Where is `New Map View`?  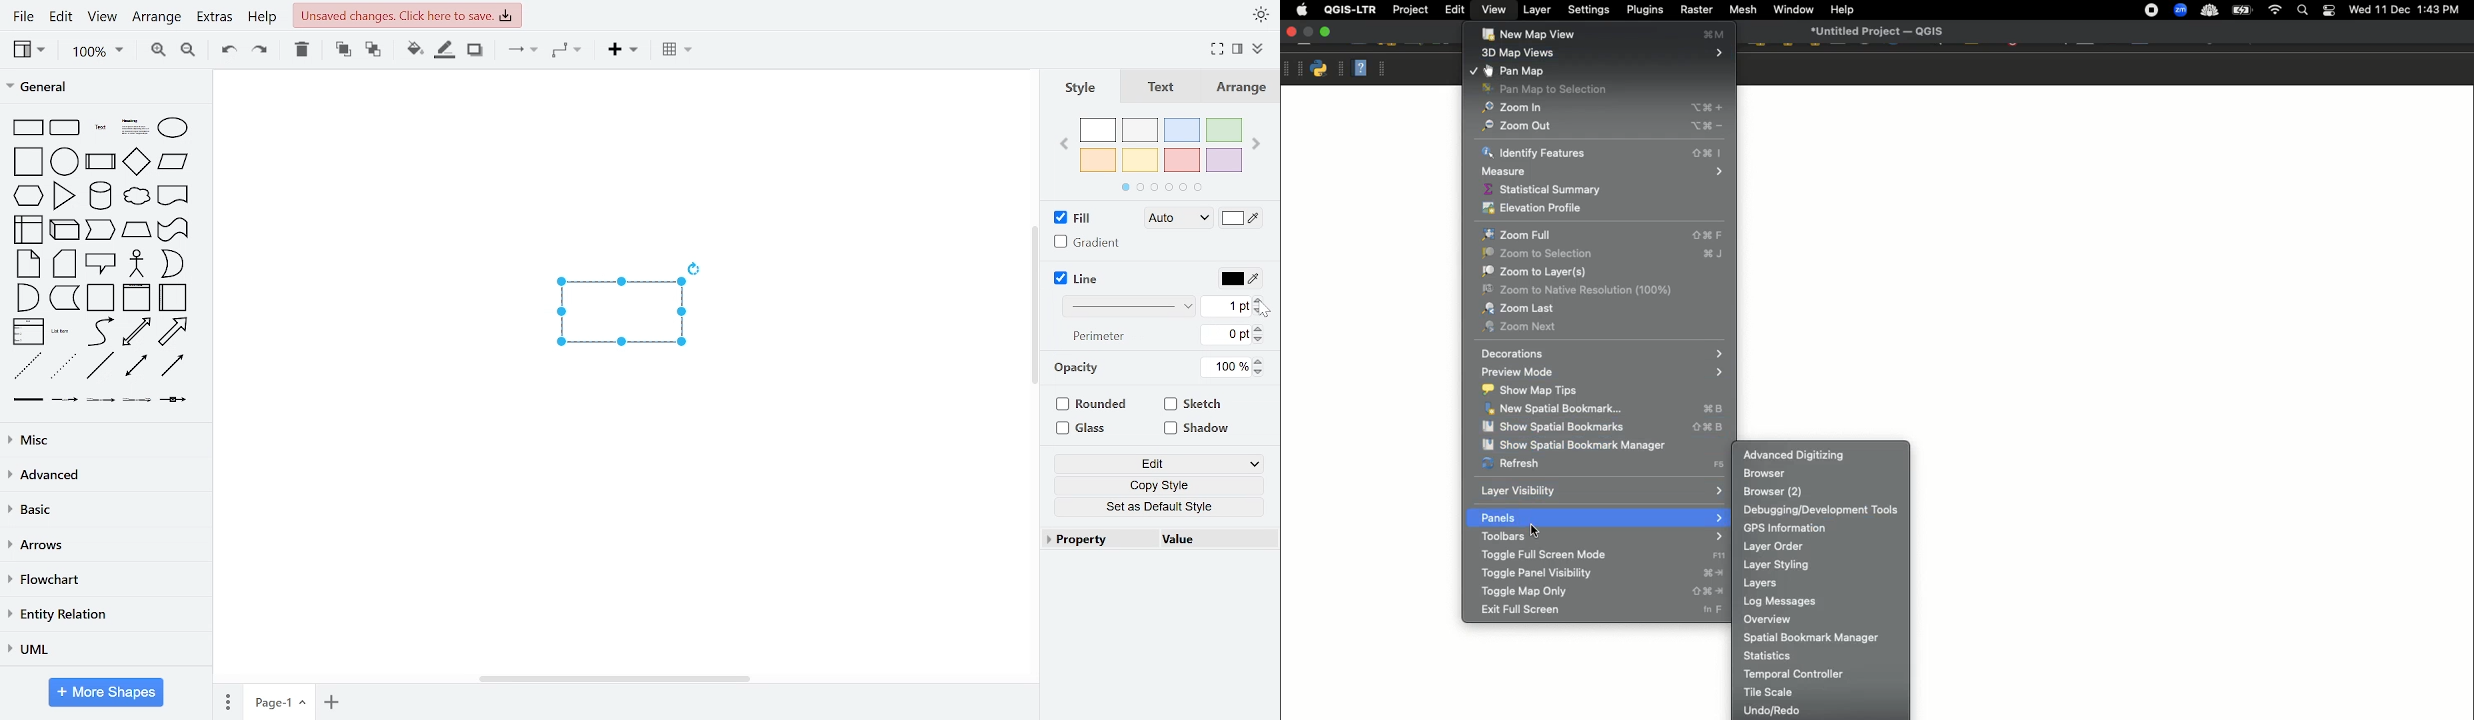 New Map View is located at coordinates (1605, 35).